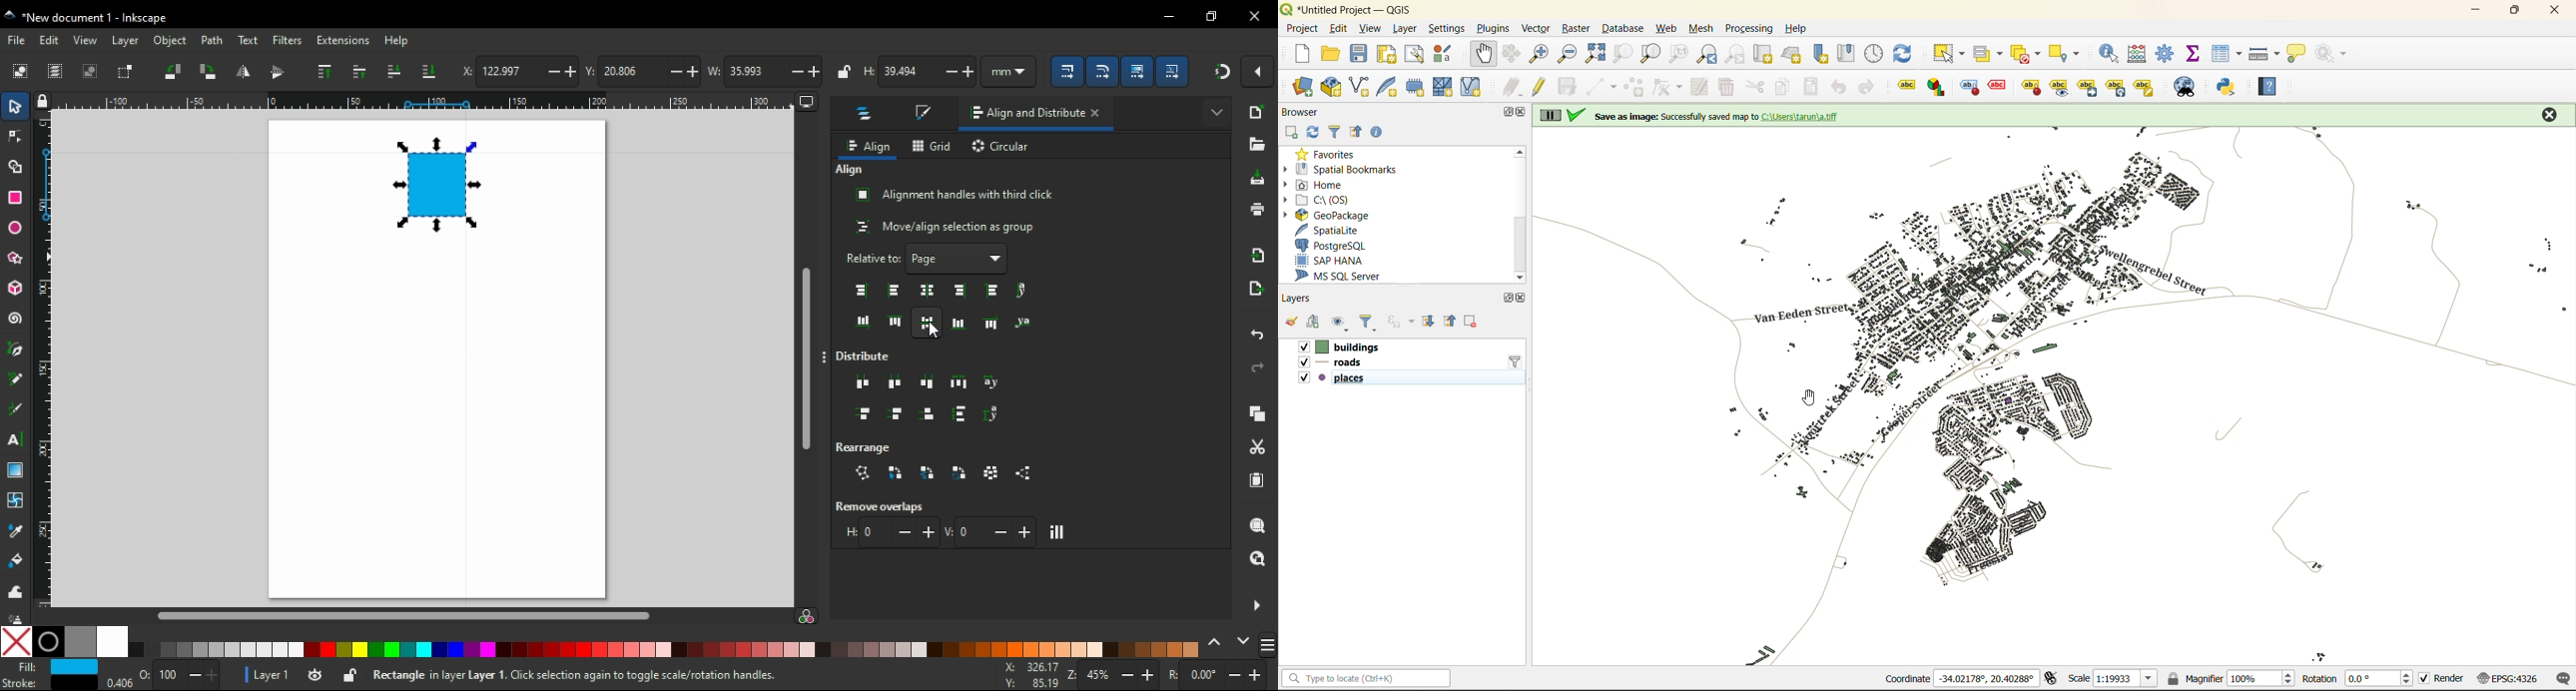 This screenshot has height=700, width=2576. What do you see at coordinates (1257, 210) in the screenshot?
I see `print` at bounding box center [1257, 210].